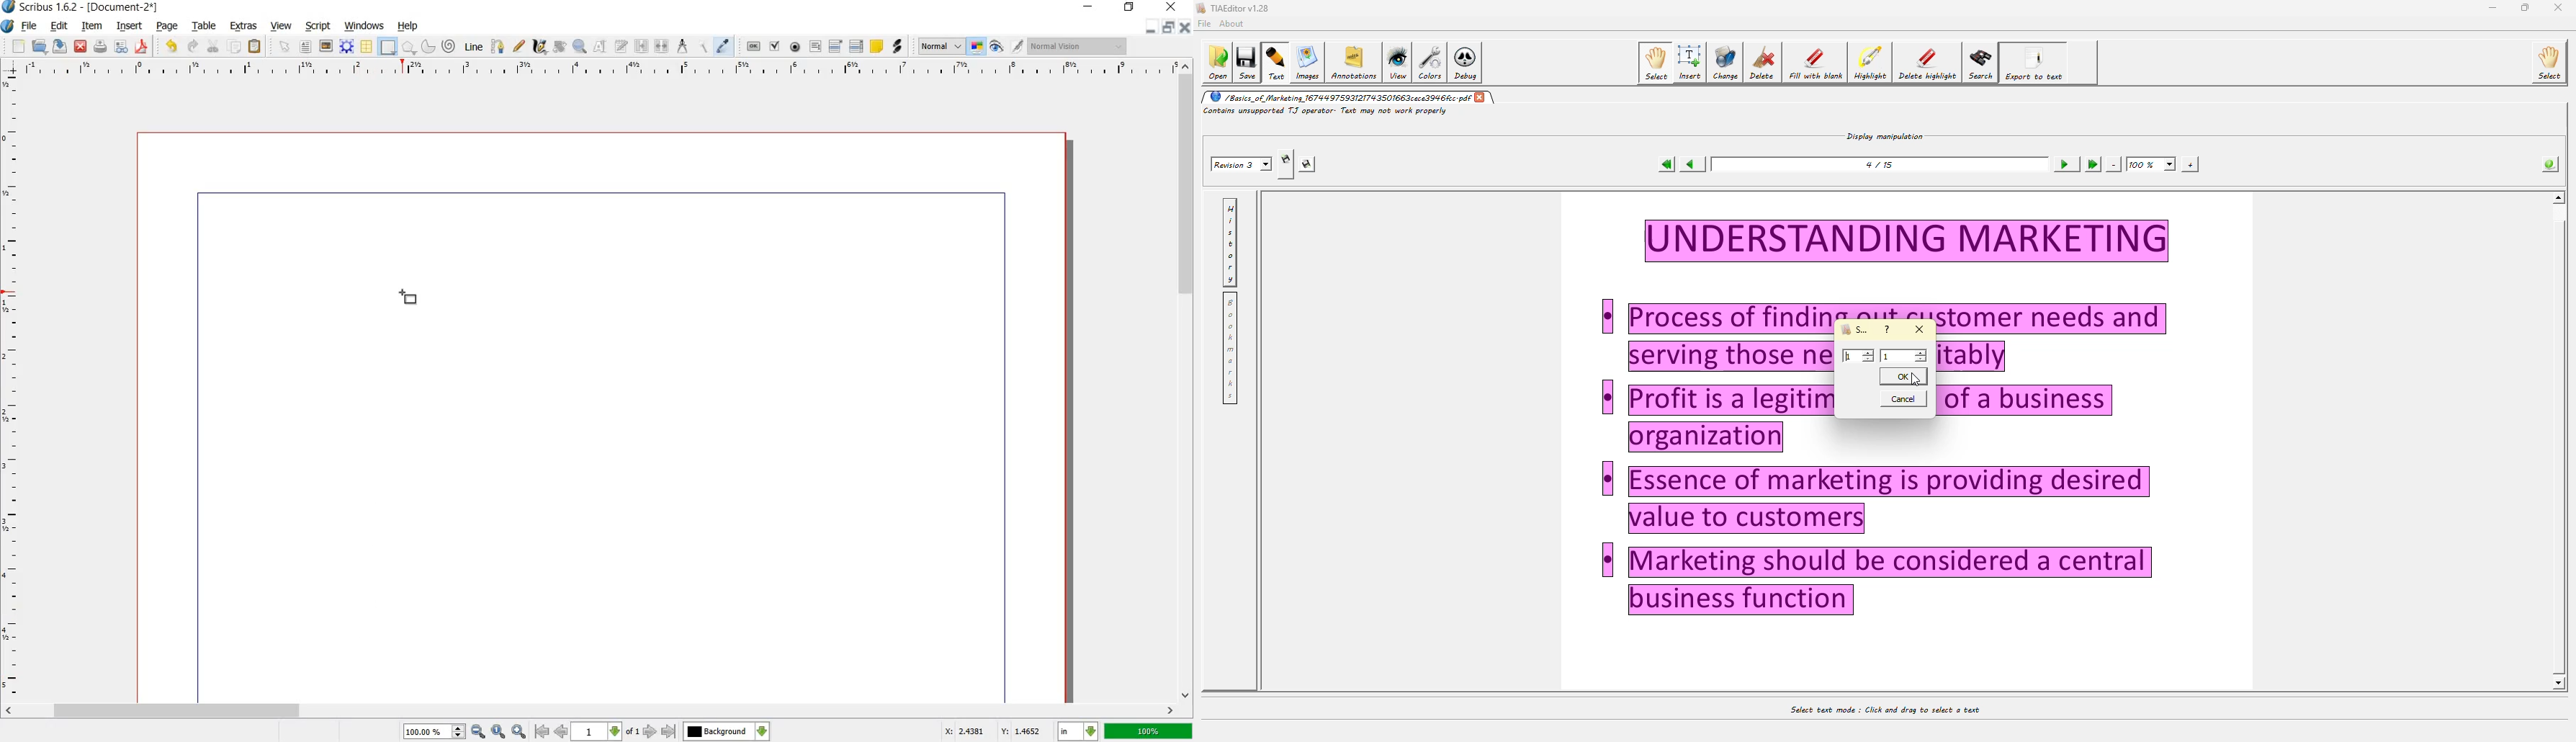 This screenshot has height=756, width=2576. What do you see at coordinates (29, 27) in the screenshot?
I see `FILE` at bounding box center [29, 27].